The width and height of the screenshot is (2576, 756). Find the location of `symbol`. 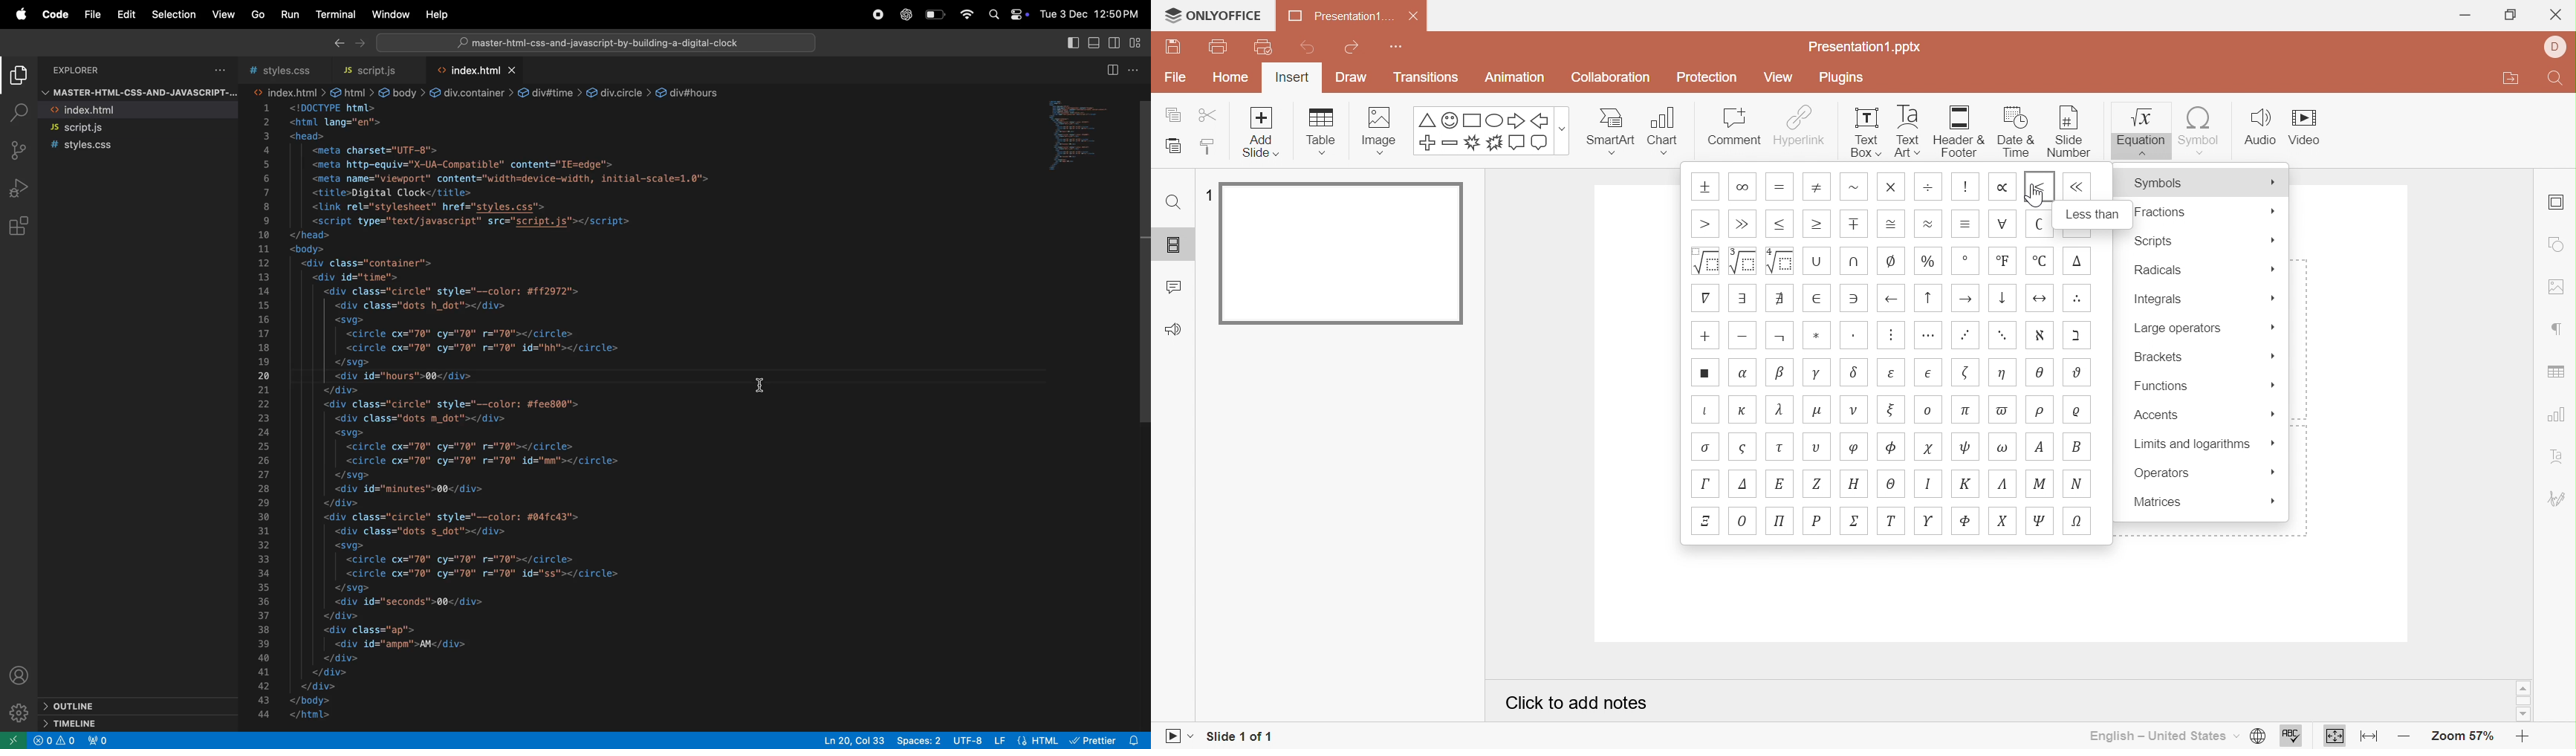

symbol is located at coordinates (2077, 187).